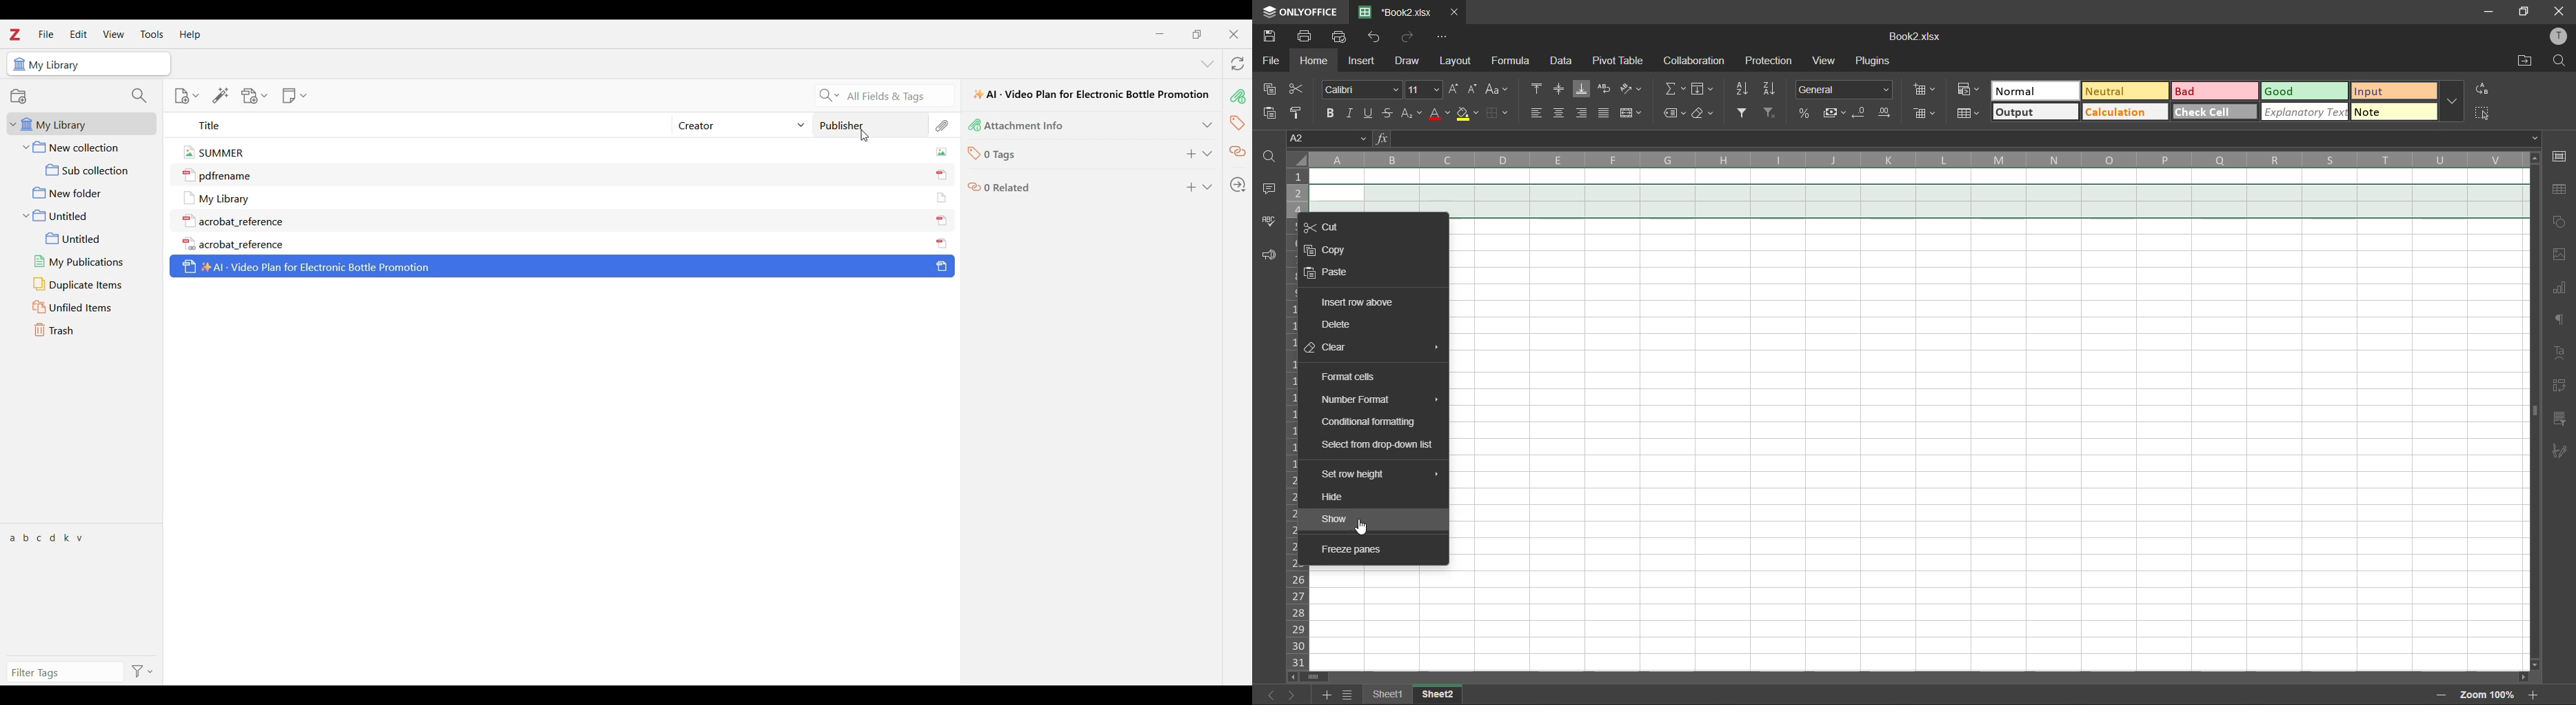 Image resolution: width=2576 pixels, height=728 pixels. What do you see at coordinates (1004, 155) in the screenshot?
I see `0 Tags` at bounding box center [1004, 155].